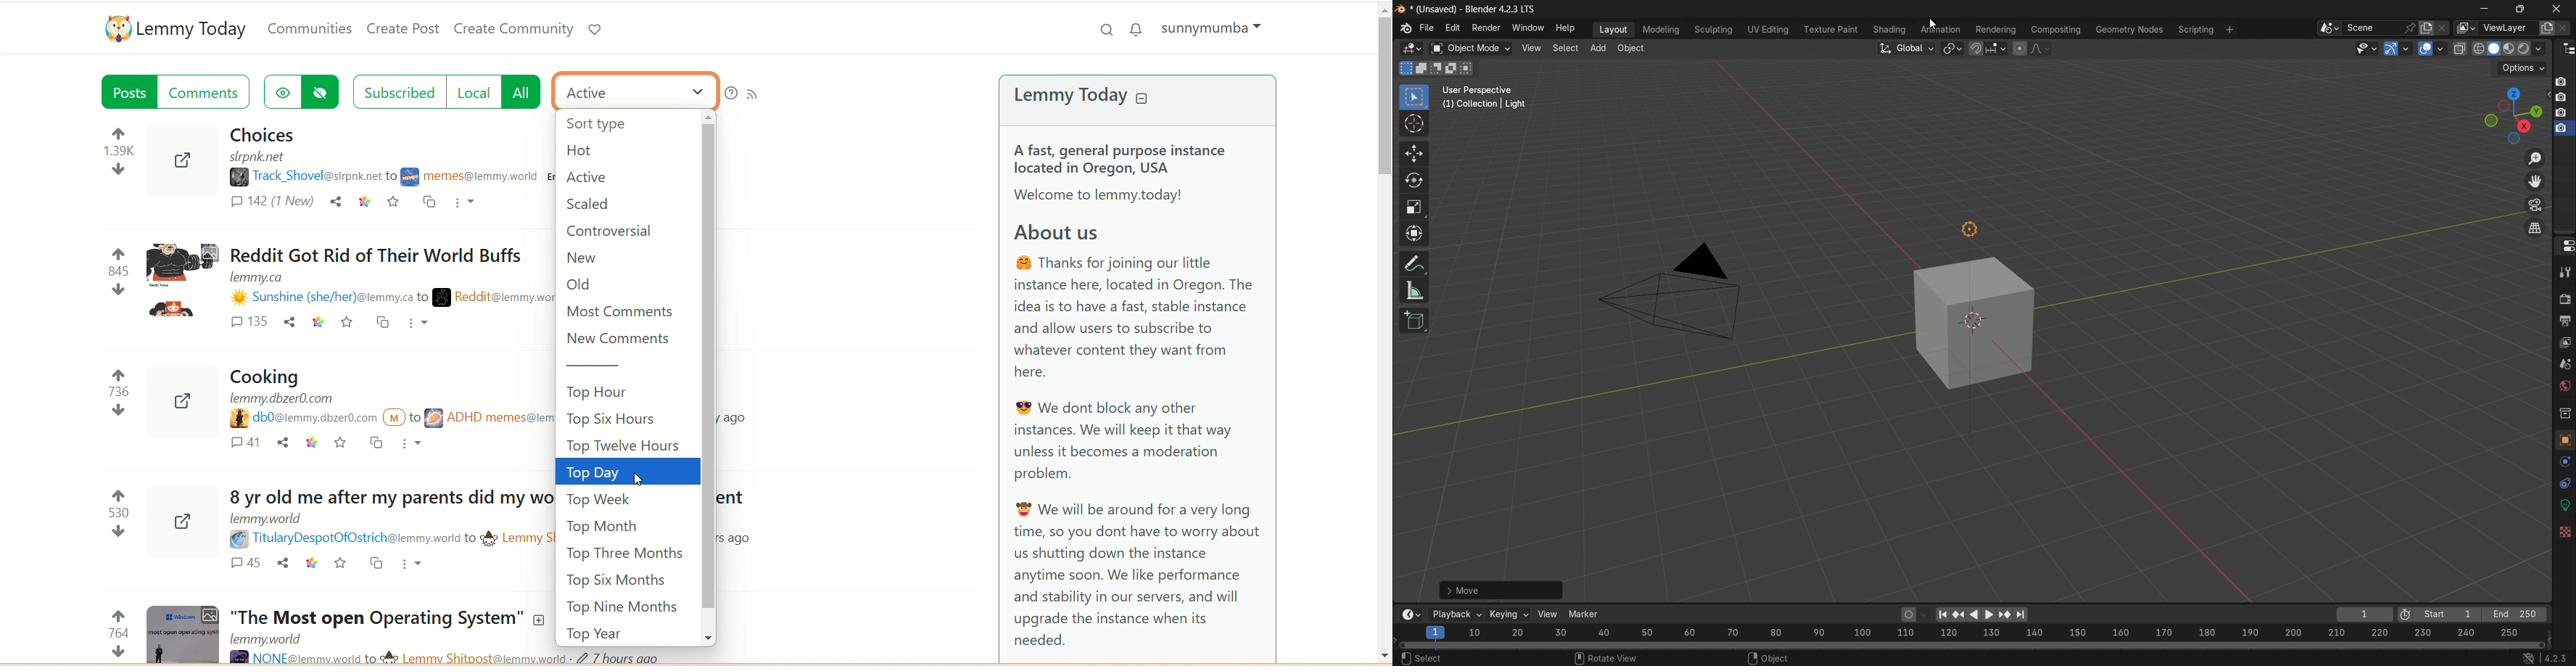  Describe the element at coordinates (2493, 50) in the screenshot. I see `solid` at that location.